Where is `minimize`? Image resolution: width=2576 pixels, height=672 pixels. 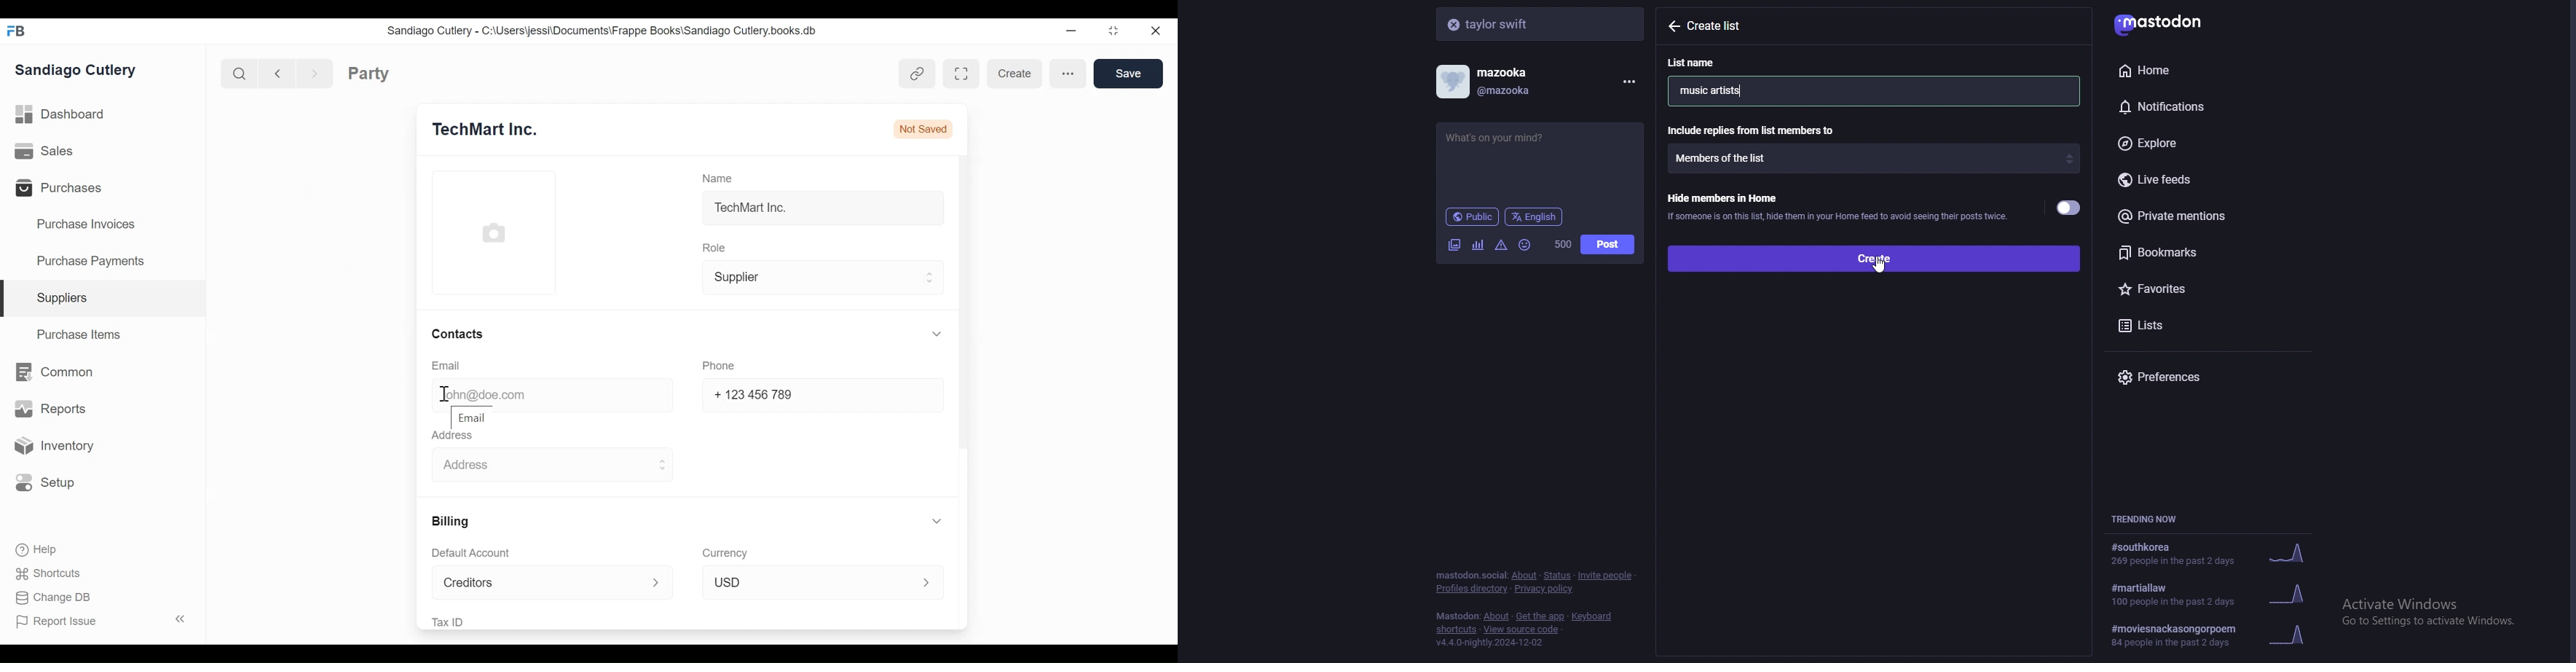
minimize is located at coordinates (1073, 31).